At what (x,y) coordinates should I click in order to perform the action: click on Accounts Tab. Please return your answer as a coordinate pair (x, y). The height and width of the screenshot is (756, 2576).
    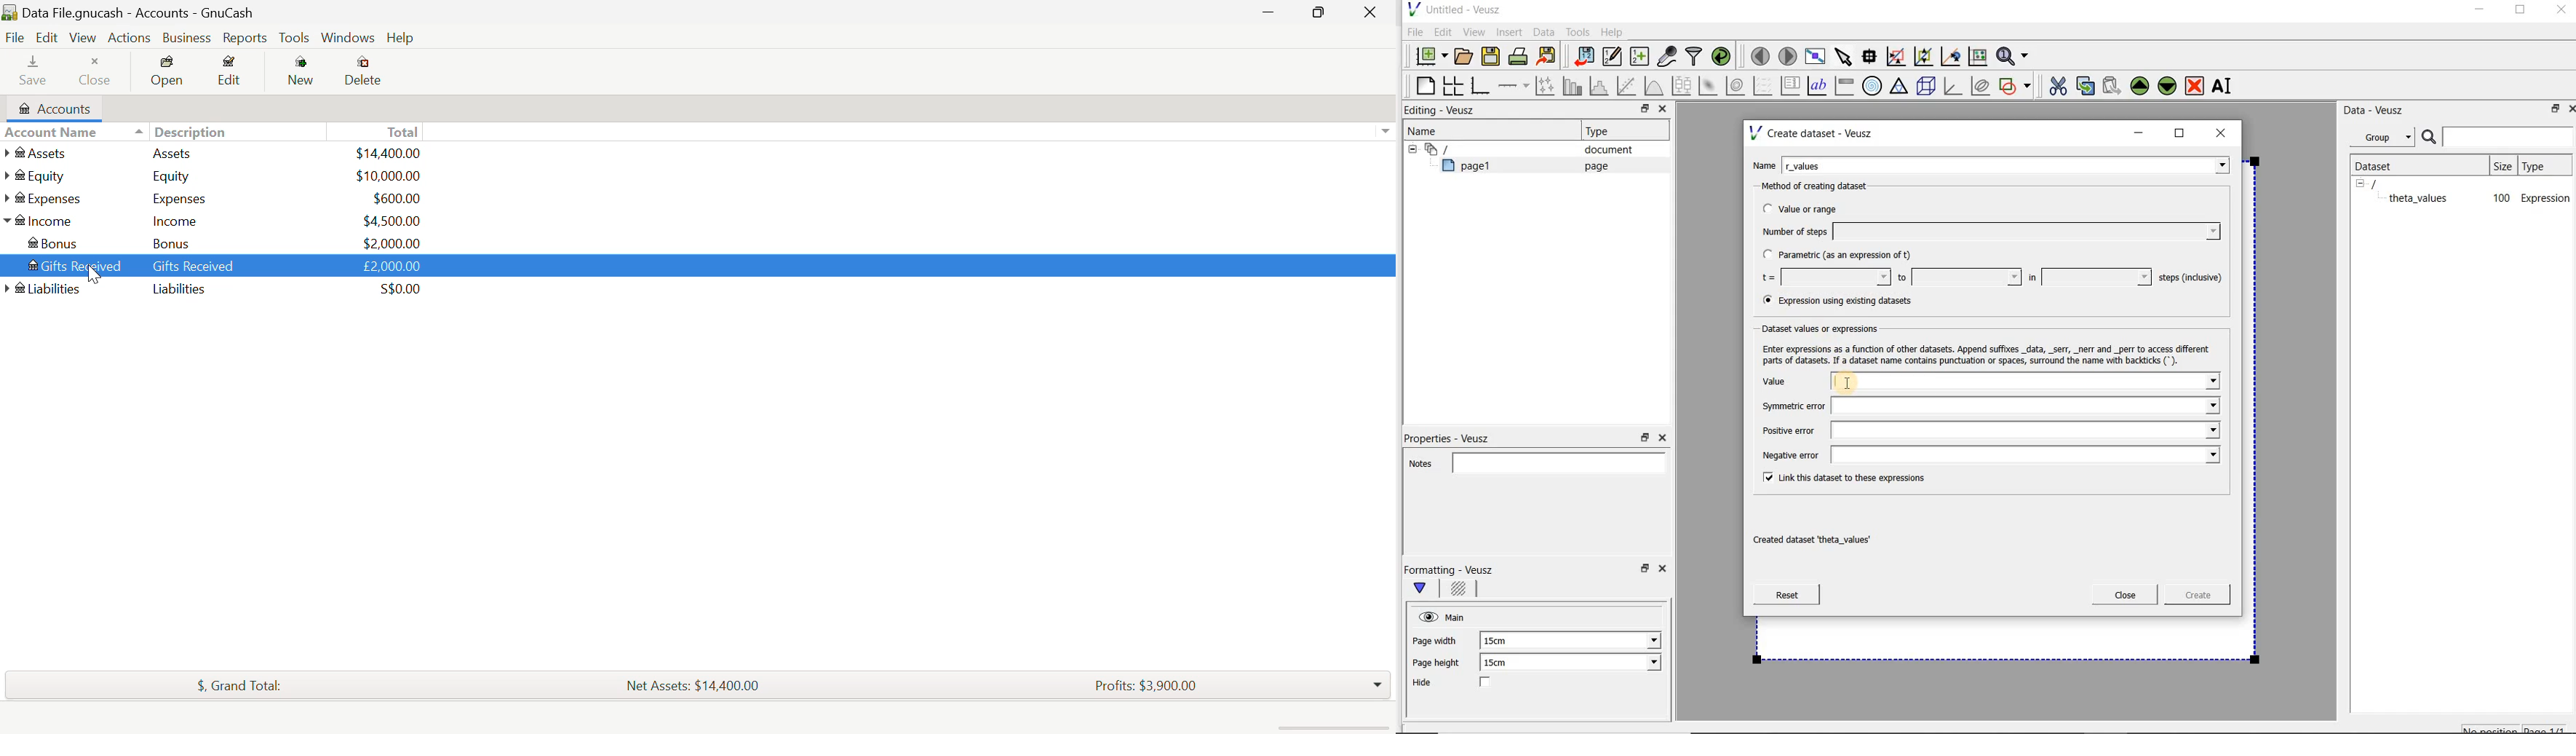
    Looking at the image, I should click on (52, 107).